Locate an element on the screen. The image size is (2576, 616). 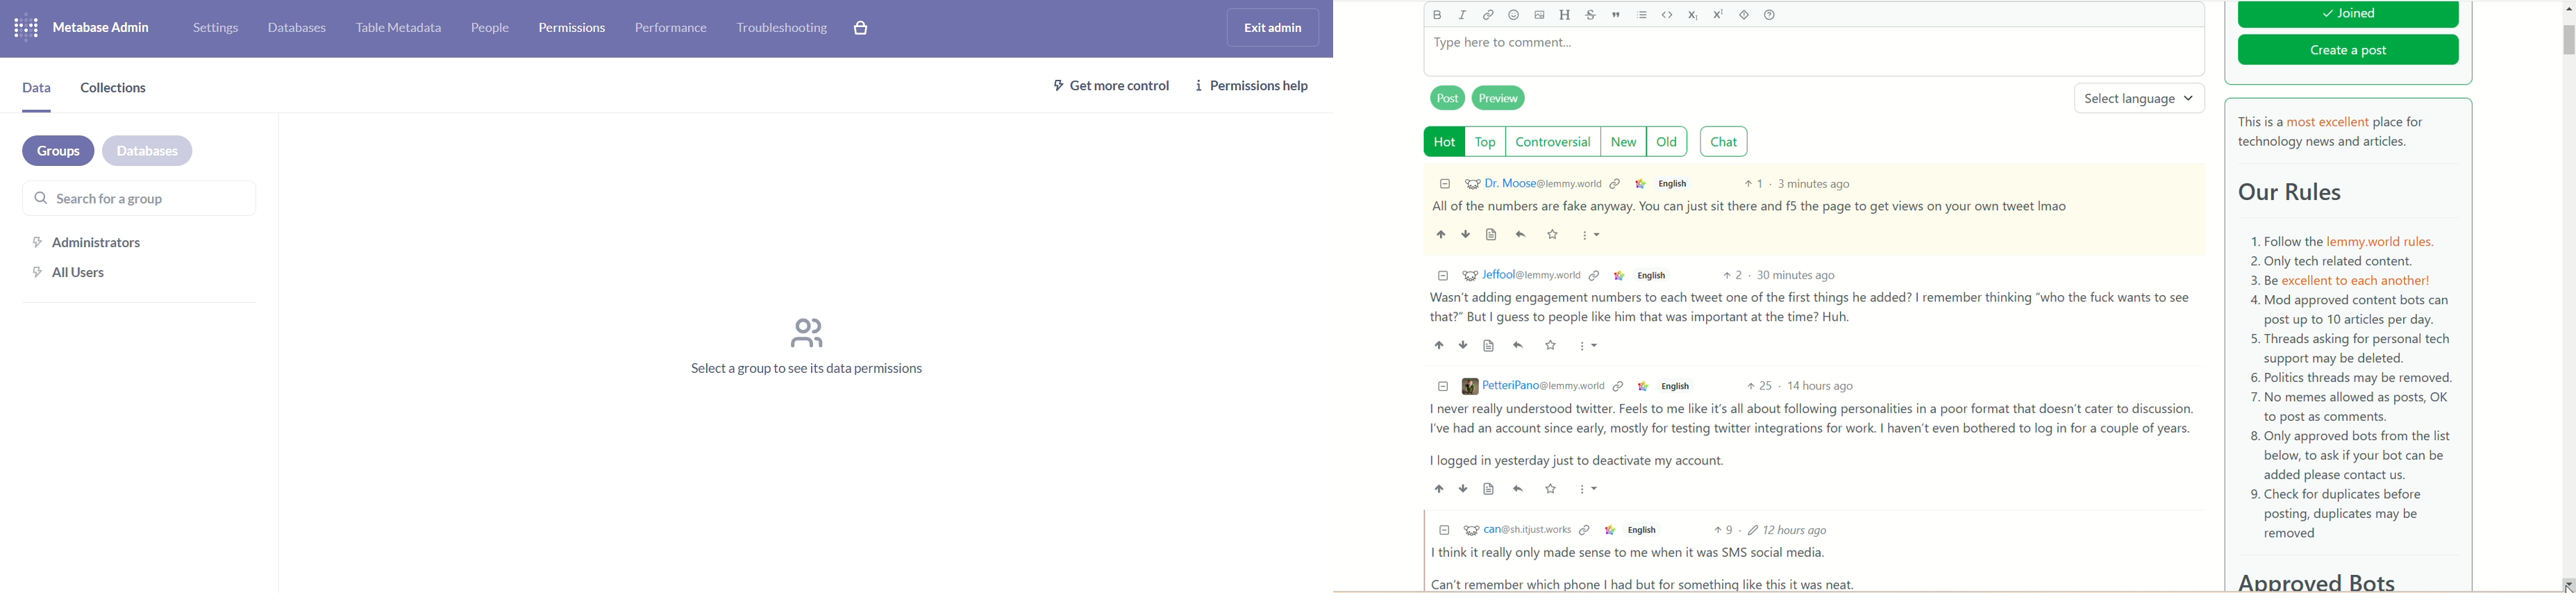
create a post is located at coordinates (2349, 52).